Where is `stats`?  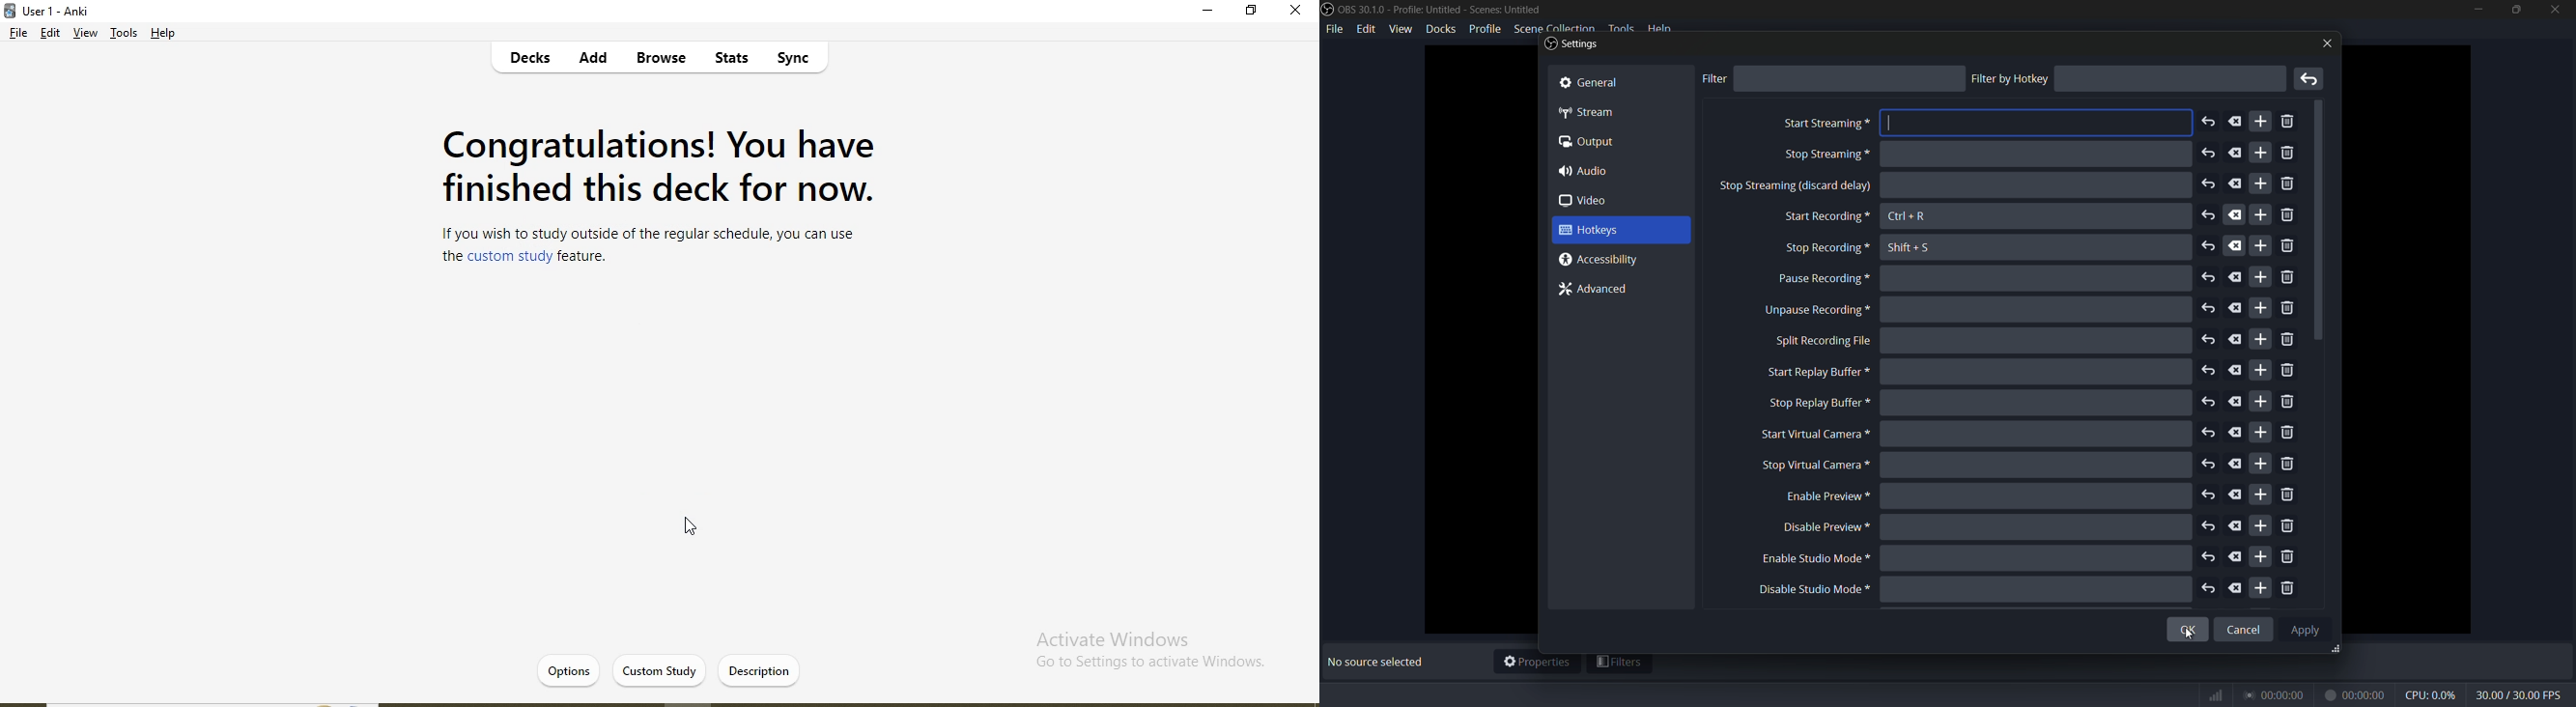
stats is located at coordinates (728, 61).